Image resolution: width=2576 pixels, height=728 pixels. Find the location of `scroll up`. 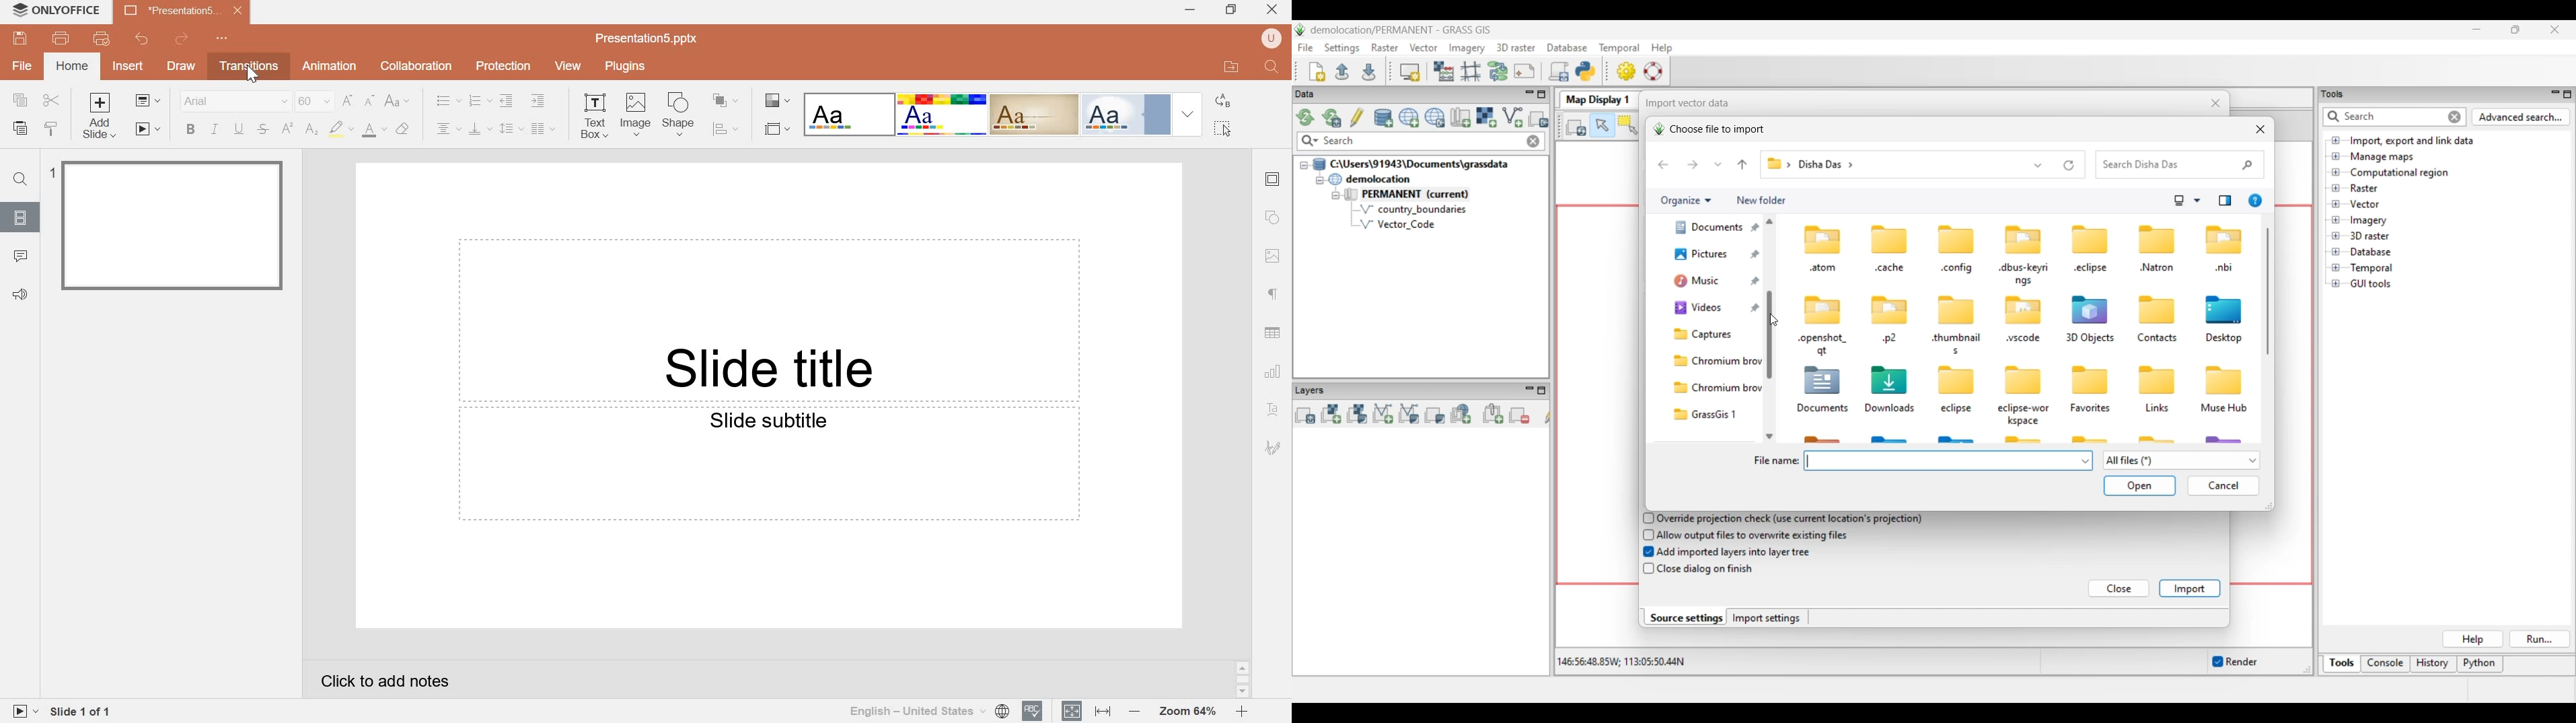

scroll up is located at coordinates (1243, 668).